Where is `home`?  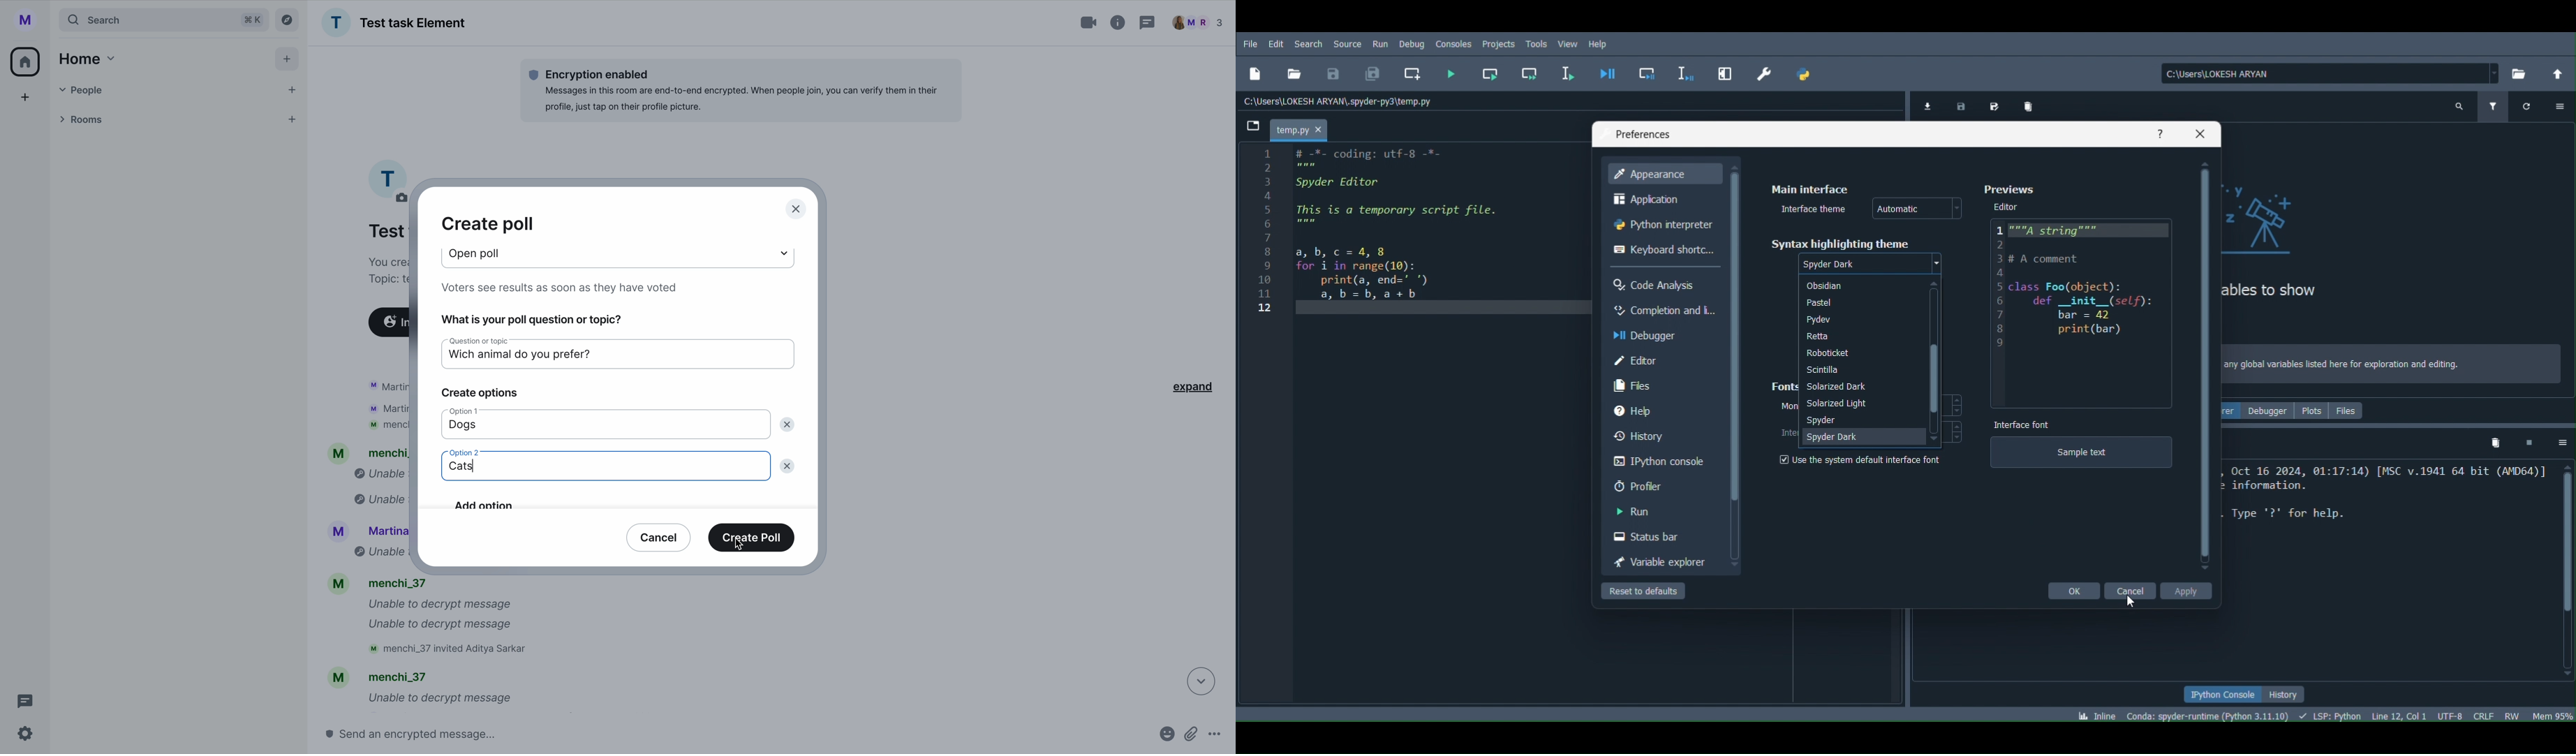 home is located at coordinates (85, 58).